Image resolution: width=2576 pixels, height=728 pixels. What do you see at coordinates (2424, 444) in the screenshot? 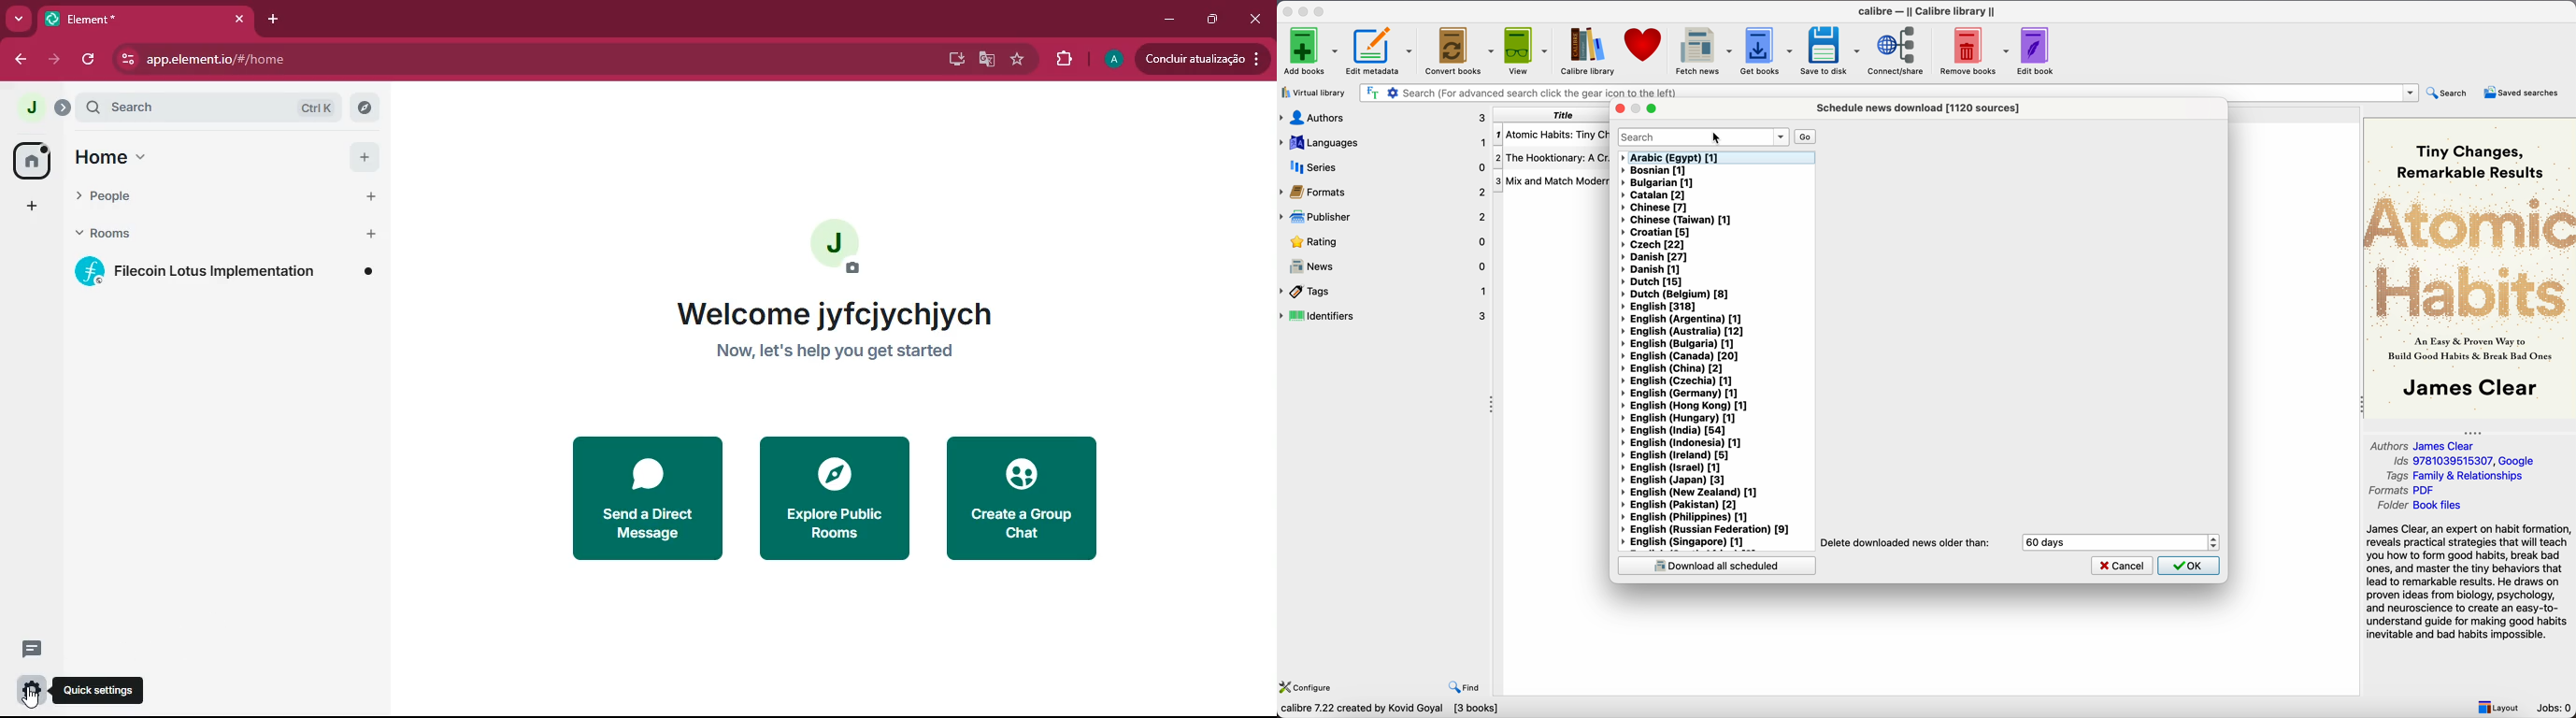
I see `Authors James Clear` at bounding box center [2424, 444].